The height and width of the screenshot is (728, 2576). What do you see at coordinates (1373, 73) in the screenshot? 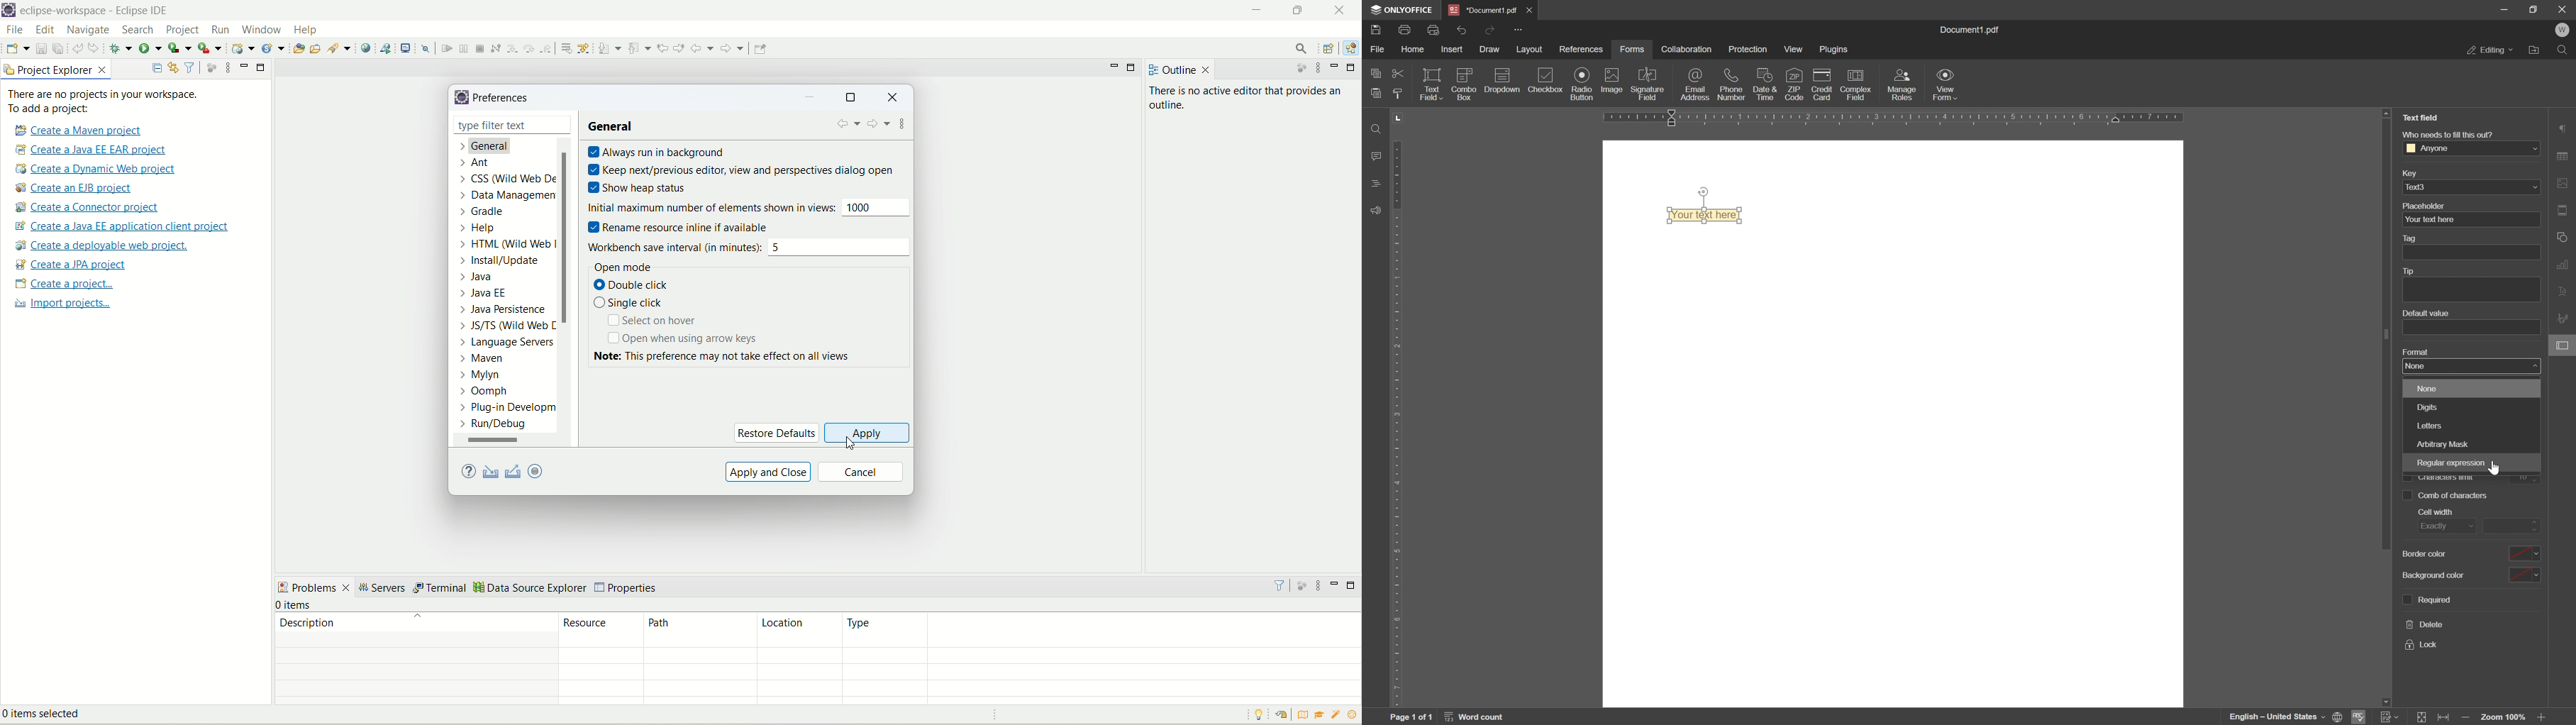
I see `copy` at bounding box center [1373, 73].